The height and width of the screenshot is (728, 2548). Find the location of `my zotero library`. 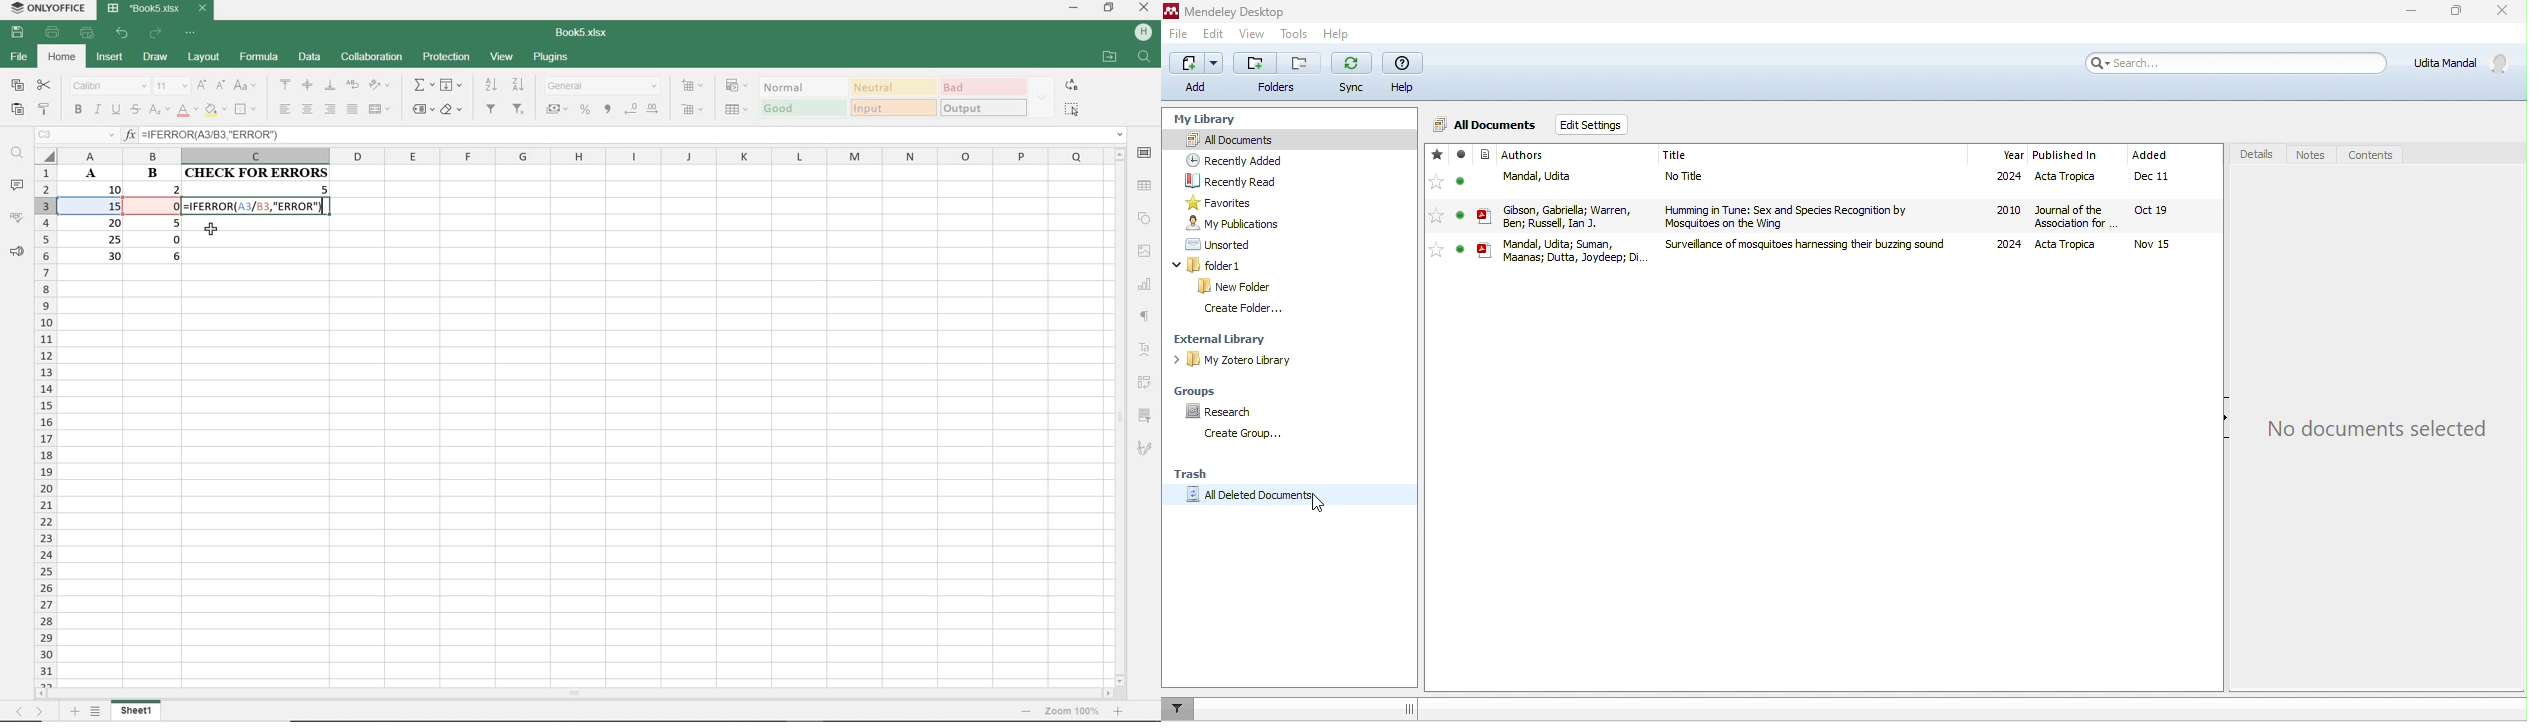

my zotero library is located at coordinates (1241, 362).